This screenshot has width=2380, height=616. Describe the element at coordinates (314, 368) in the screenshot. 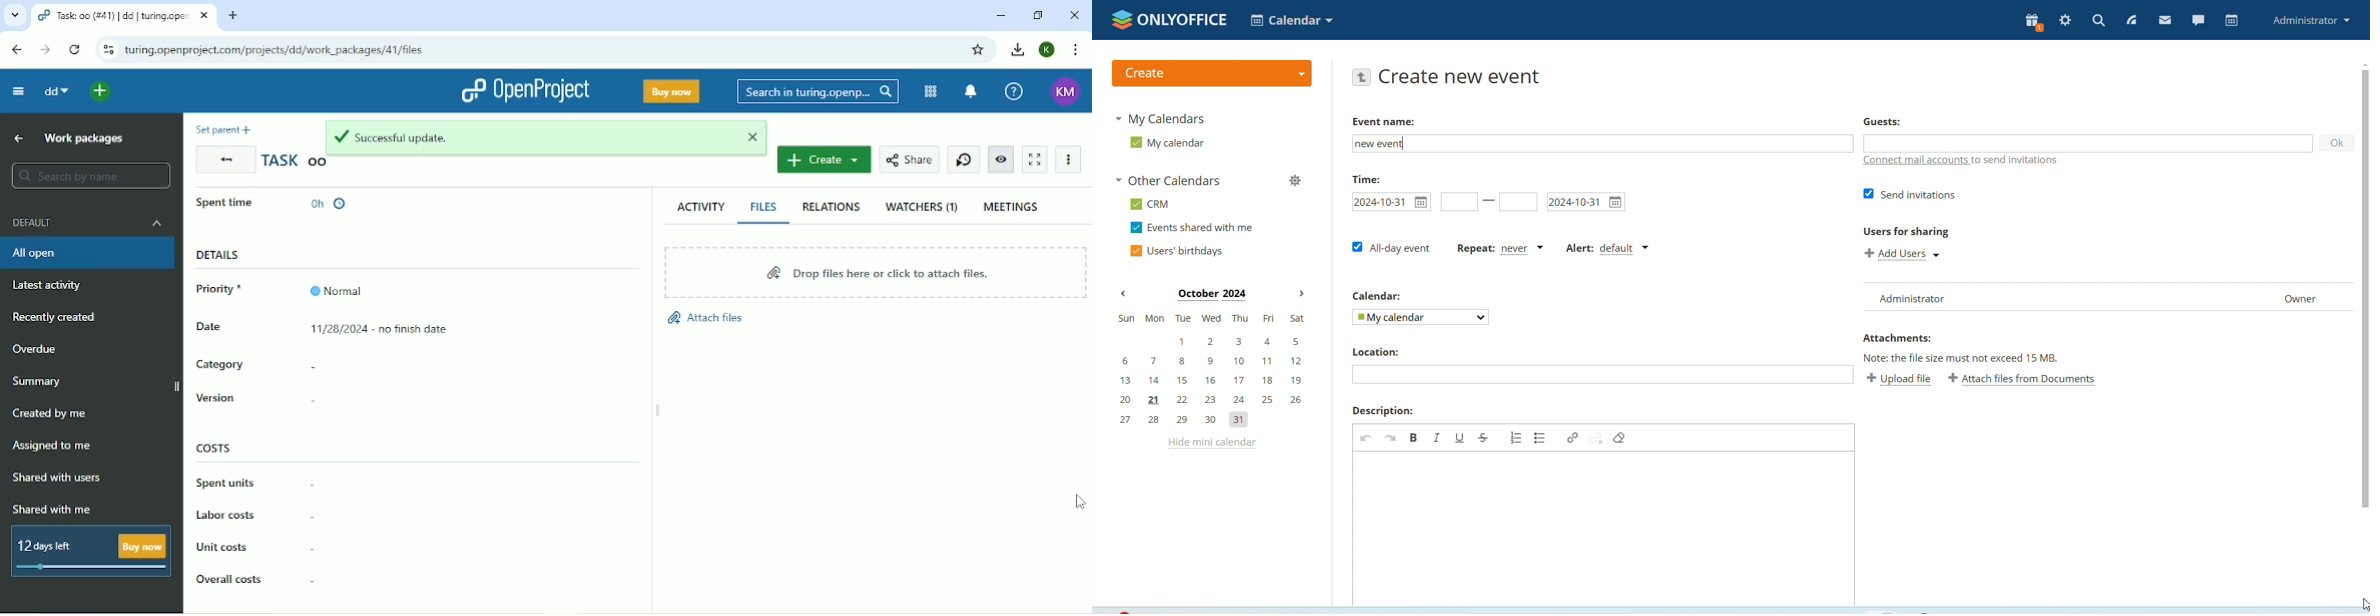

I see `-` at that location.